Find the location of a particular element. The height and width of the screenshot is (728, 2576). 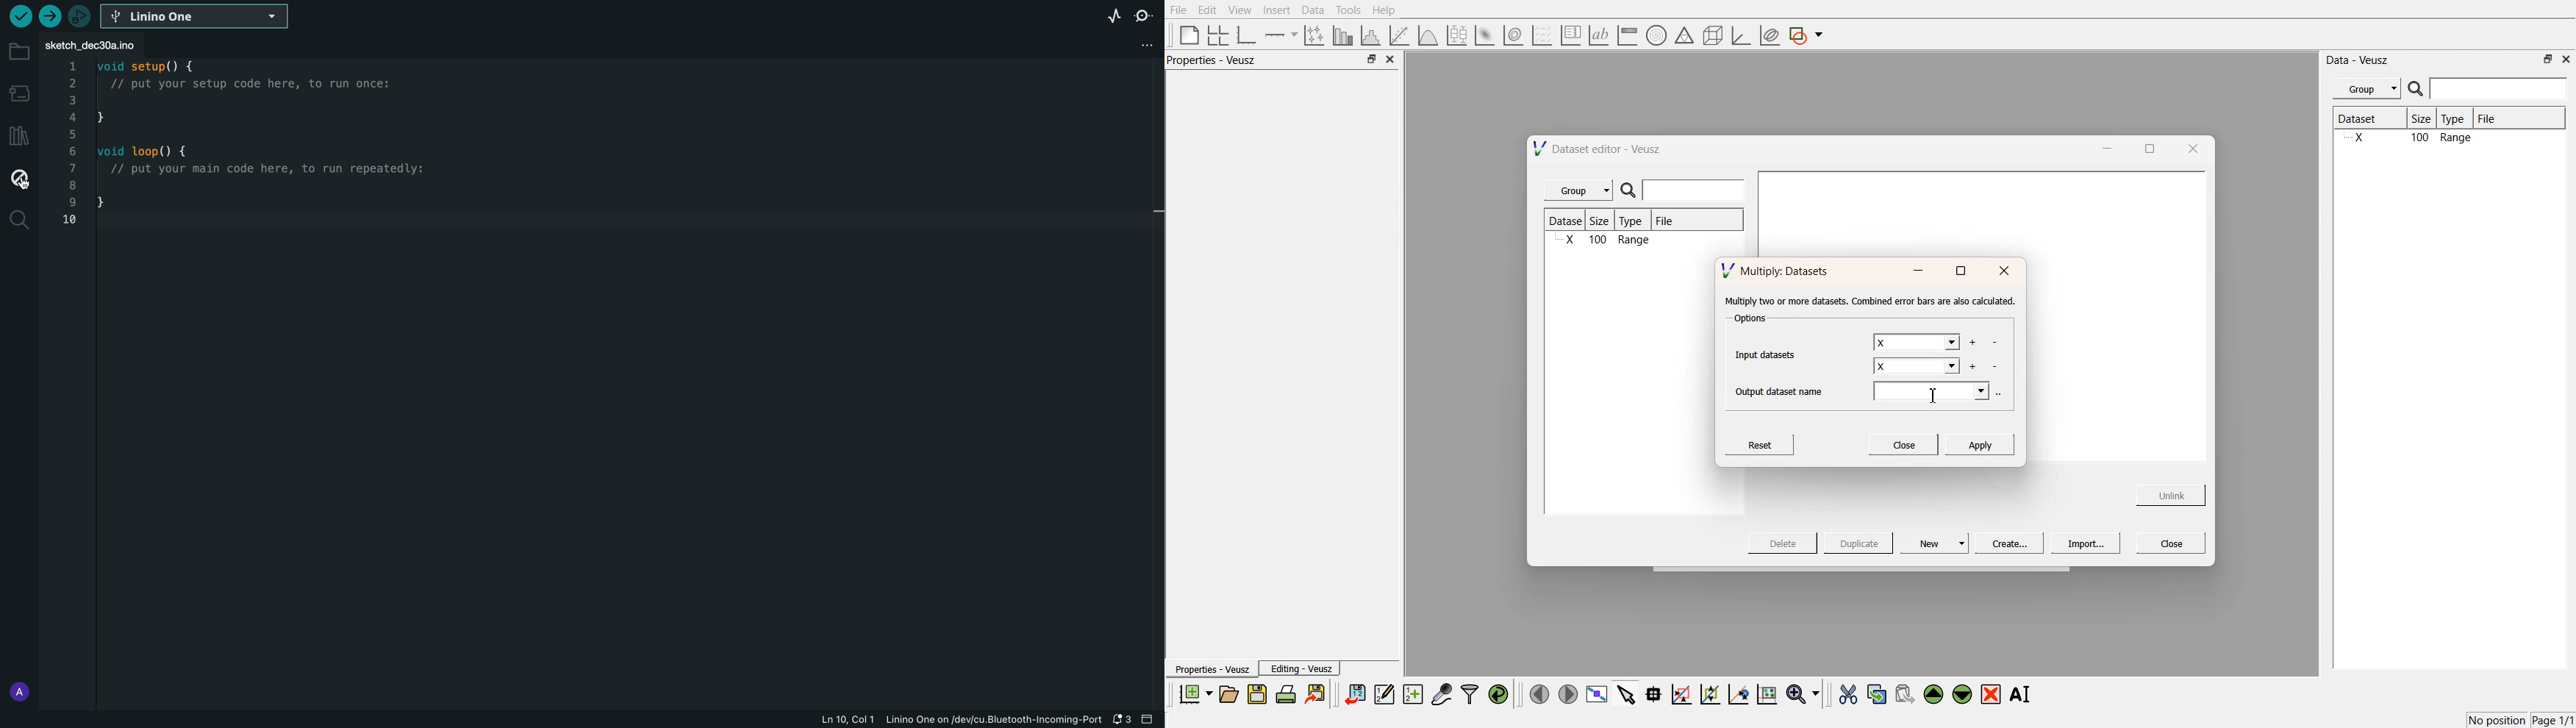

X is located at coordinates (1915, 343).